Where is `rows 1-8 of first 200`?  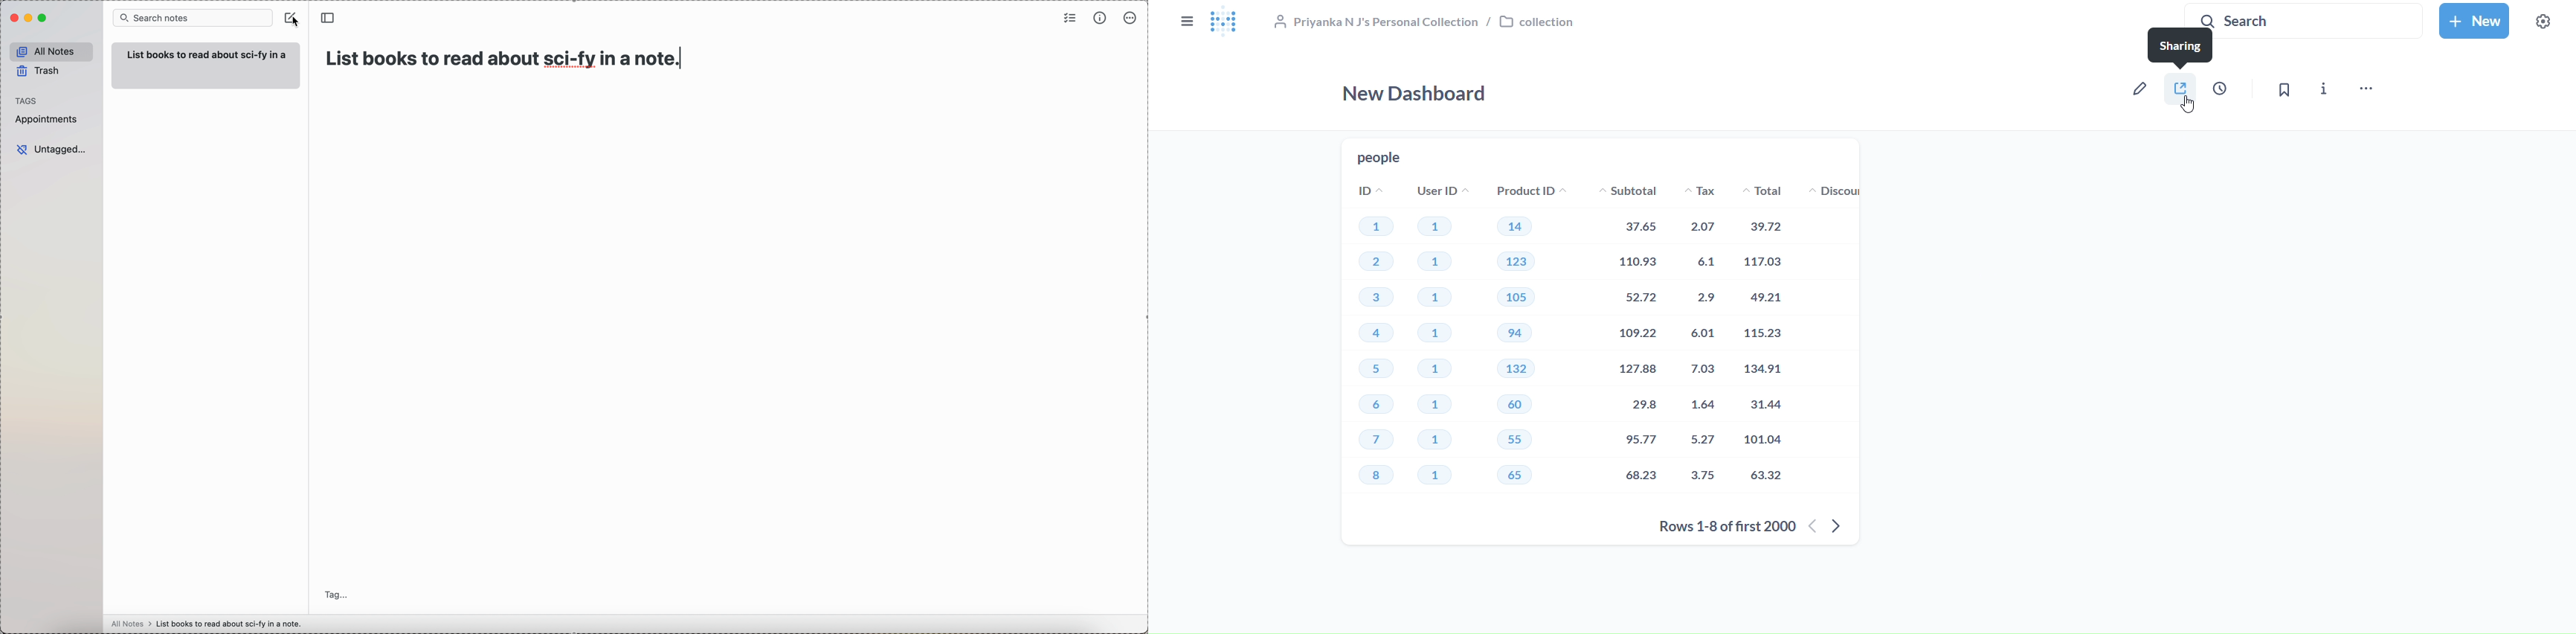 rows 1-8 of first 200 is located at coordinates (1720, 528).